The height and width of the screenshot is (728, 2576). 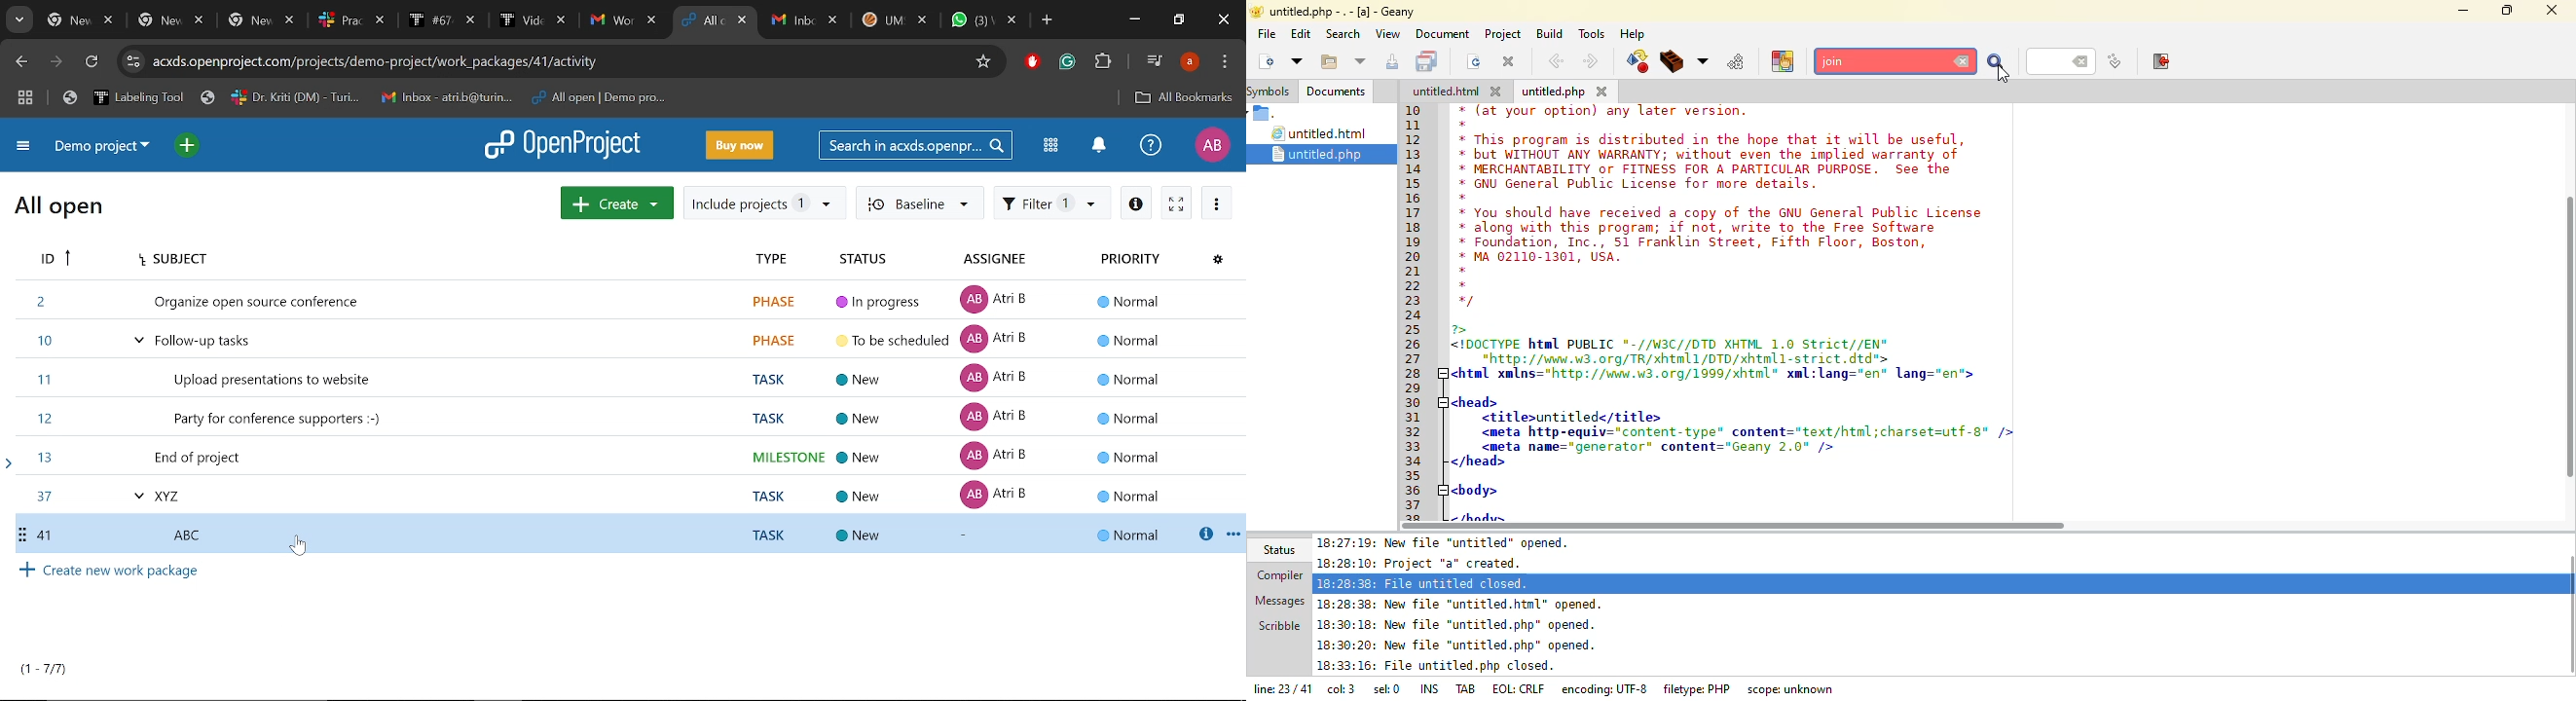 I want to click on minimize, so click(x=2463, y=10).